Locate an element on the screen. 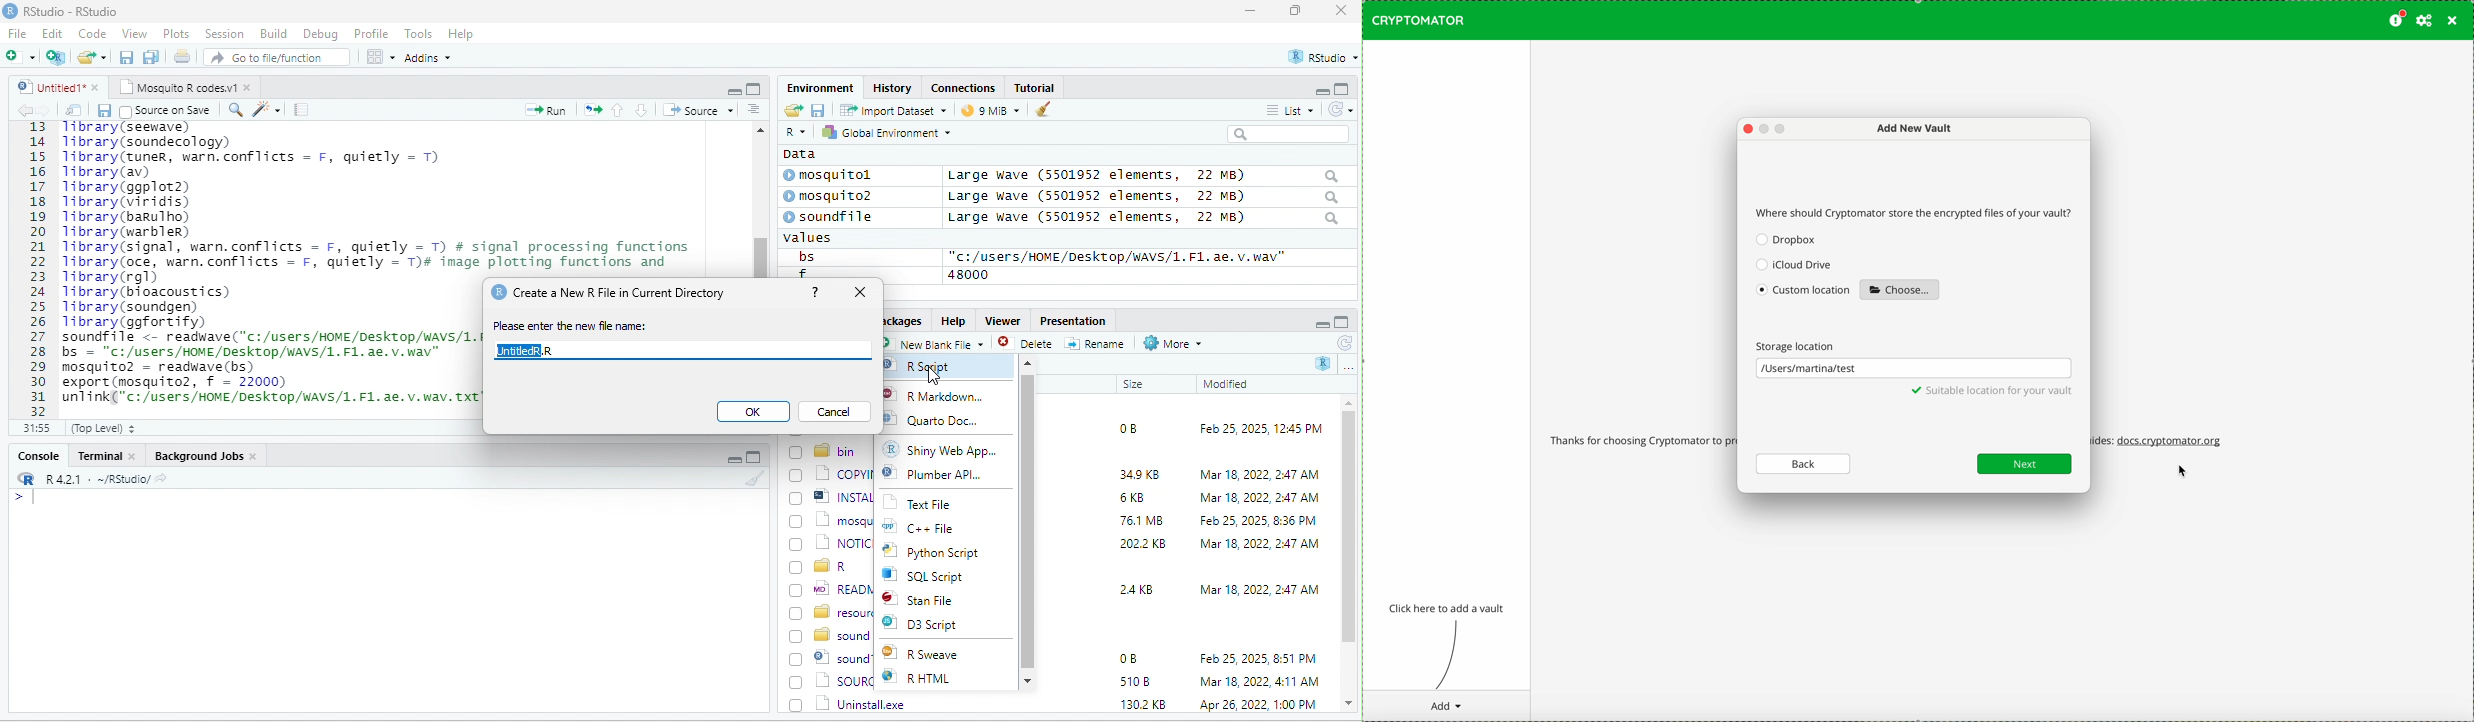 Image resolution: width=2492 pixels, height=728 pixels. 2022 KB is located at coordinates (1144, 545).